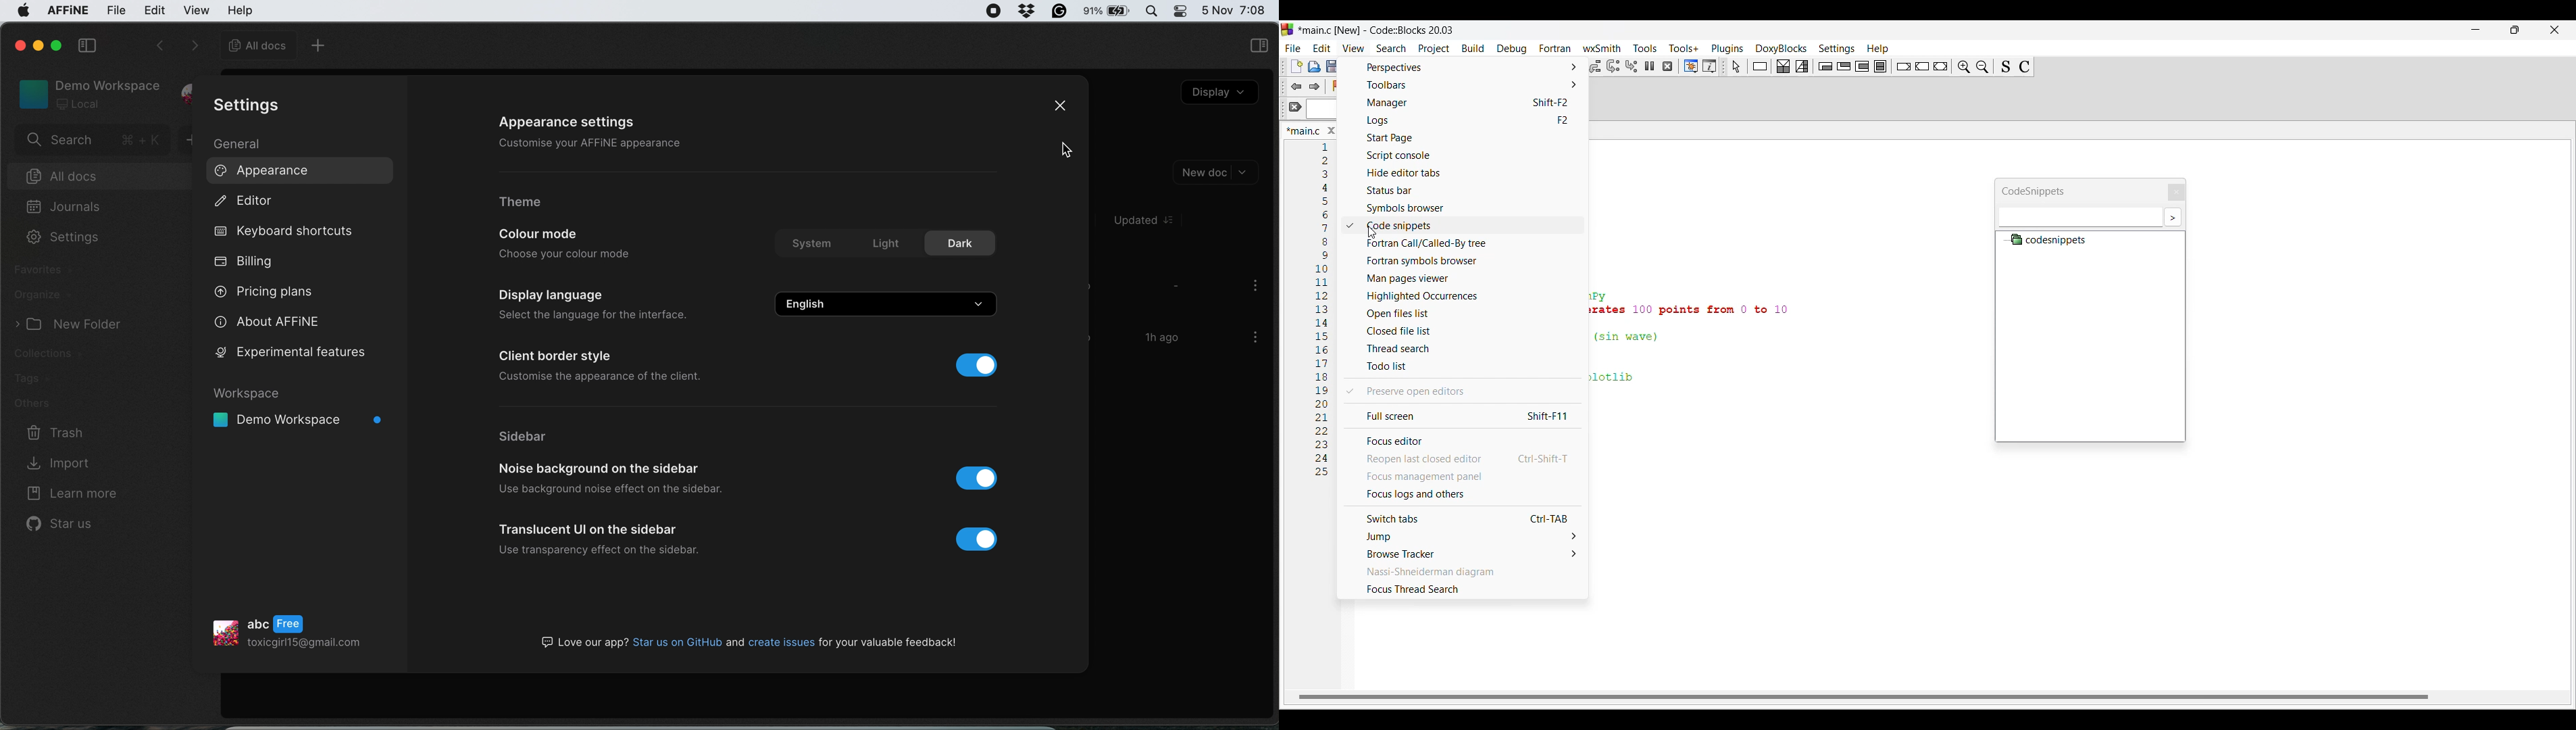 The height and width of the screenshot is (756, 2576). What do you see at coordinates (240, 10) in the screenshot?
I see `help` at bounding box center [240, 10].